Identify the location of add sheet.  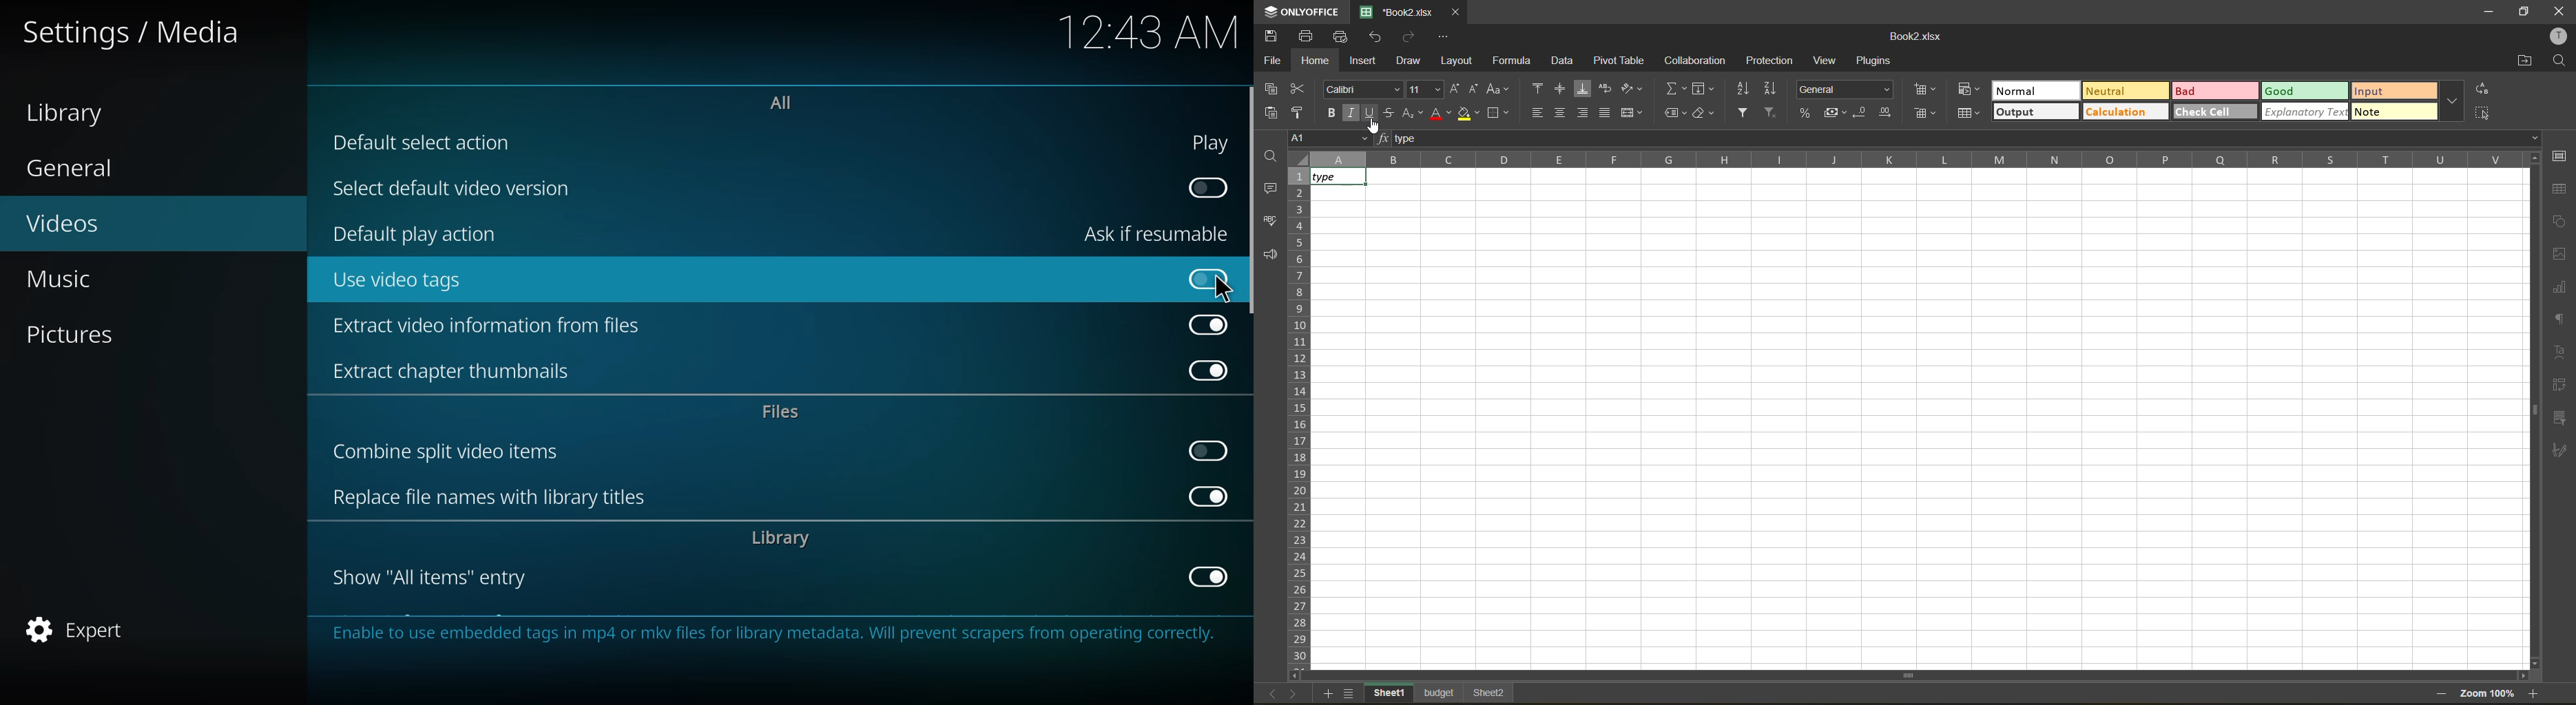
(1331, 695).